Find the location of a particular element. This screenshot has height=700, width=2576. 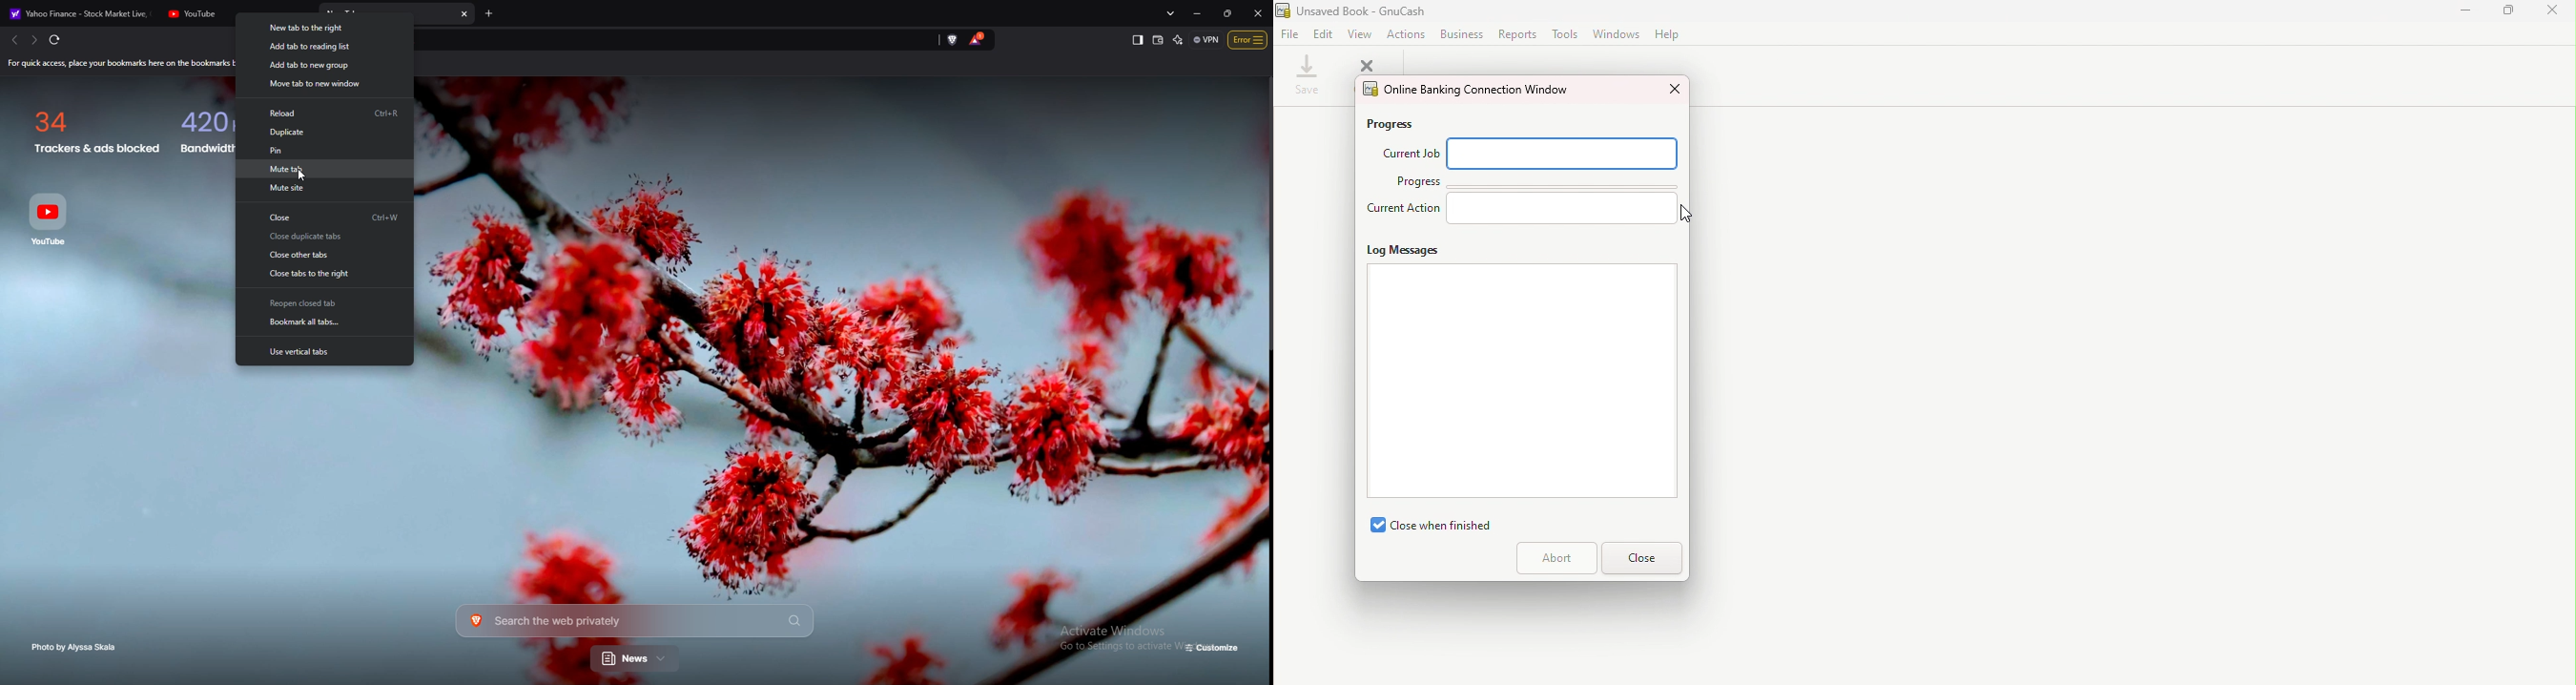

close duplicate tabs is located at coordinates (326, 236).